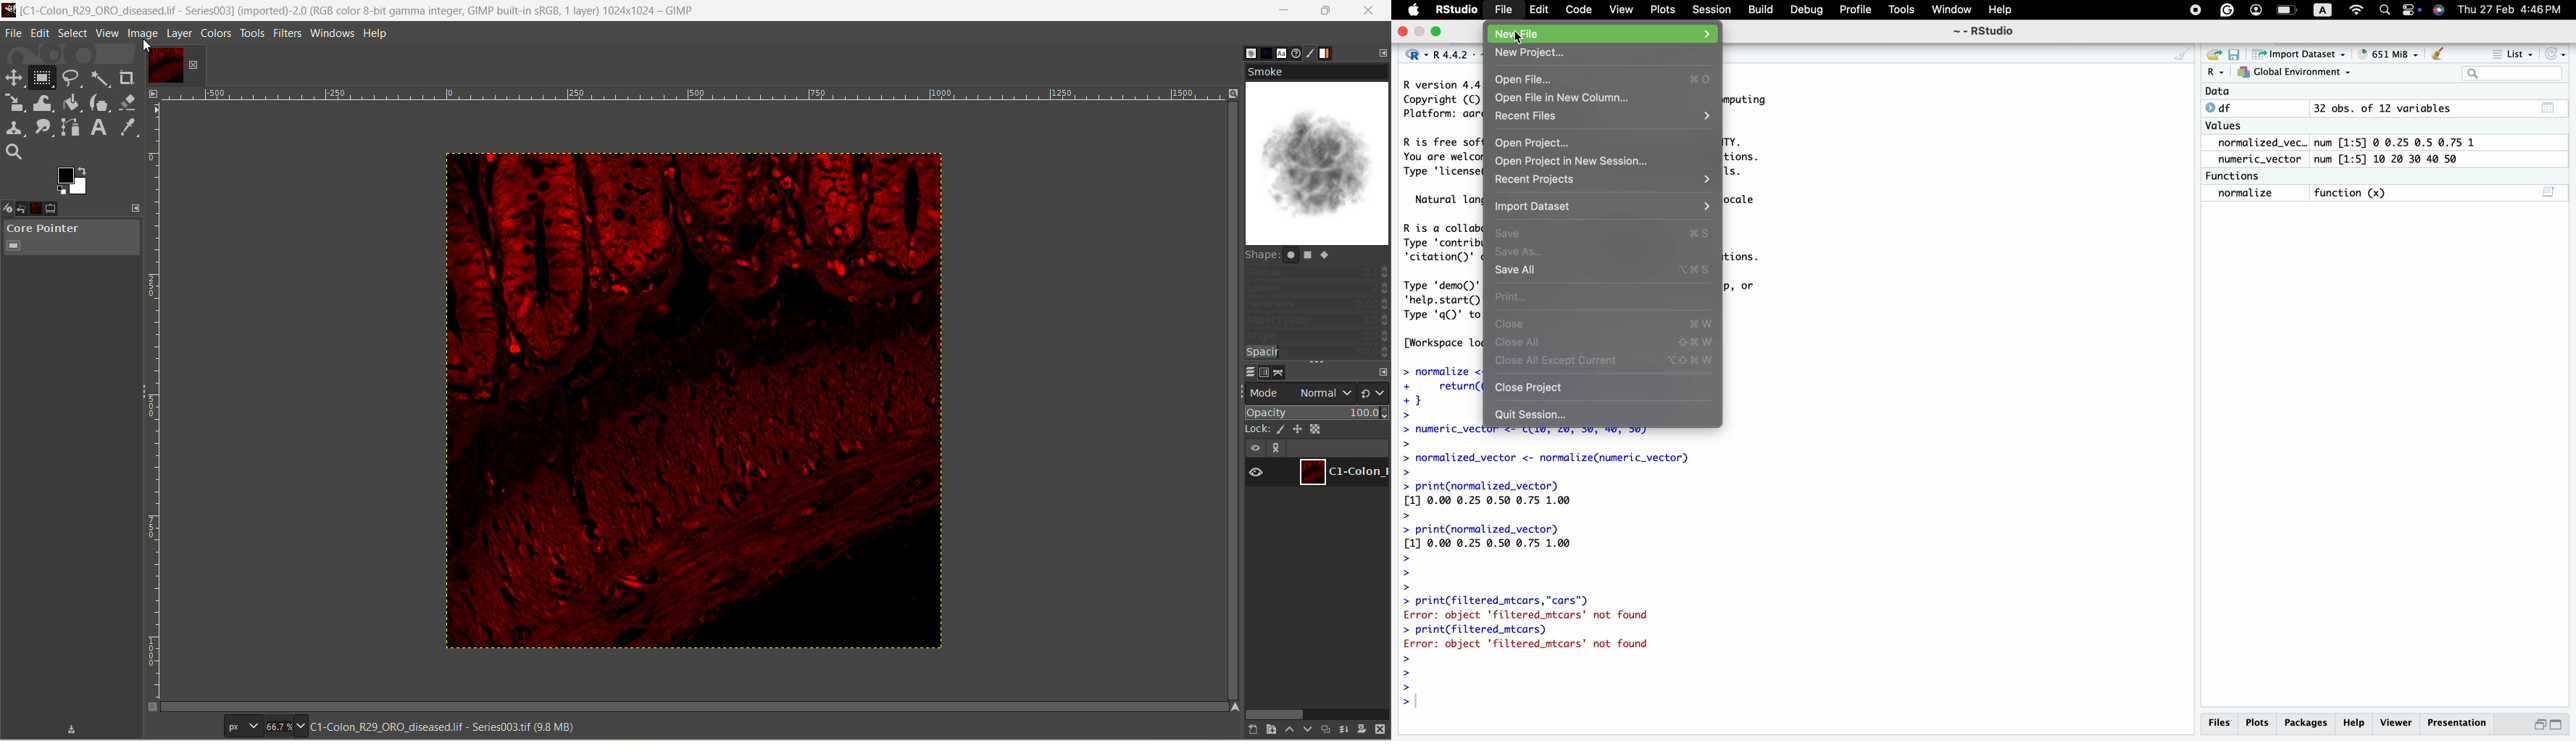 This screenshot has height=756, width=2576. I want to click on Debug, so click(1805, 10).